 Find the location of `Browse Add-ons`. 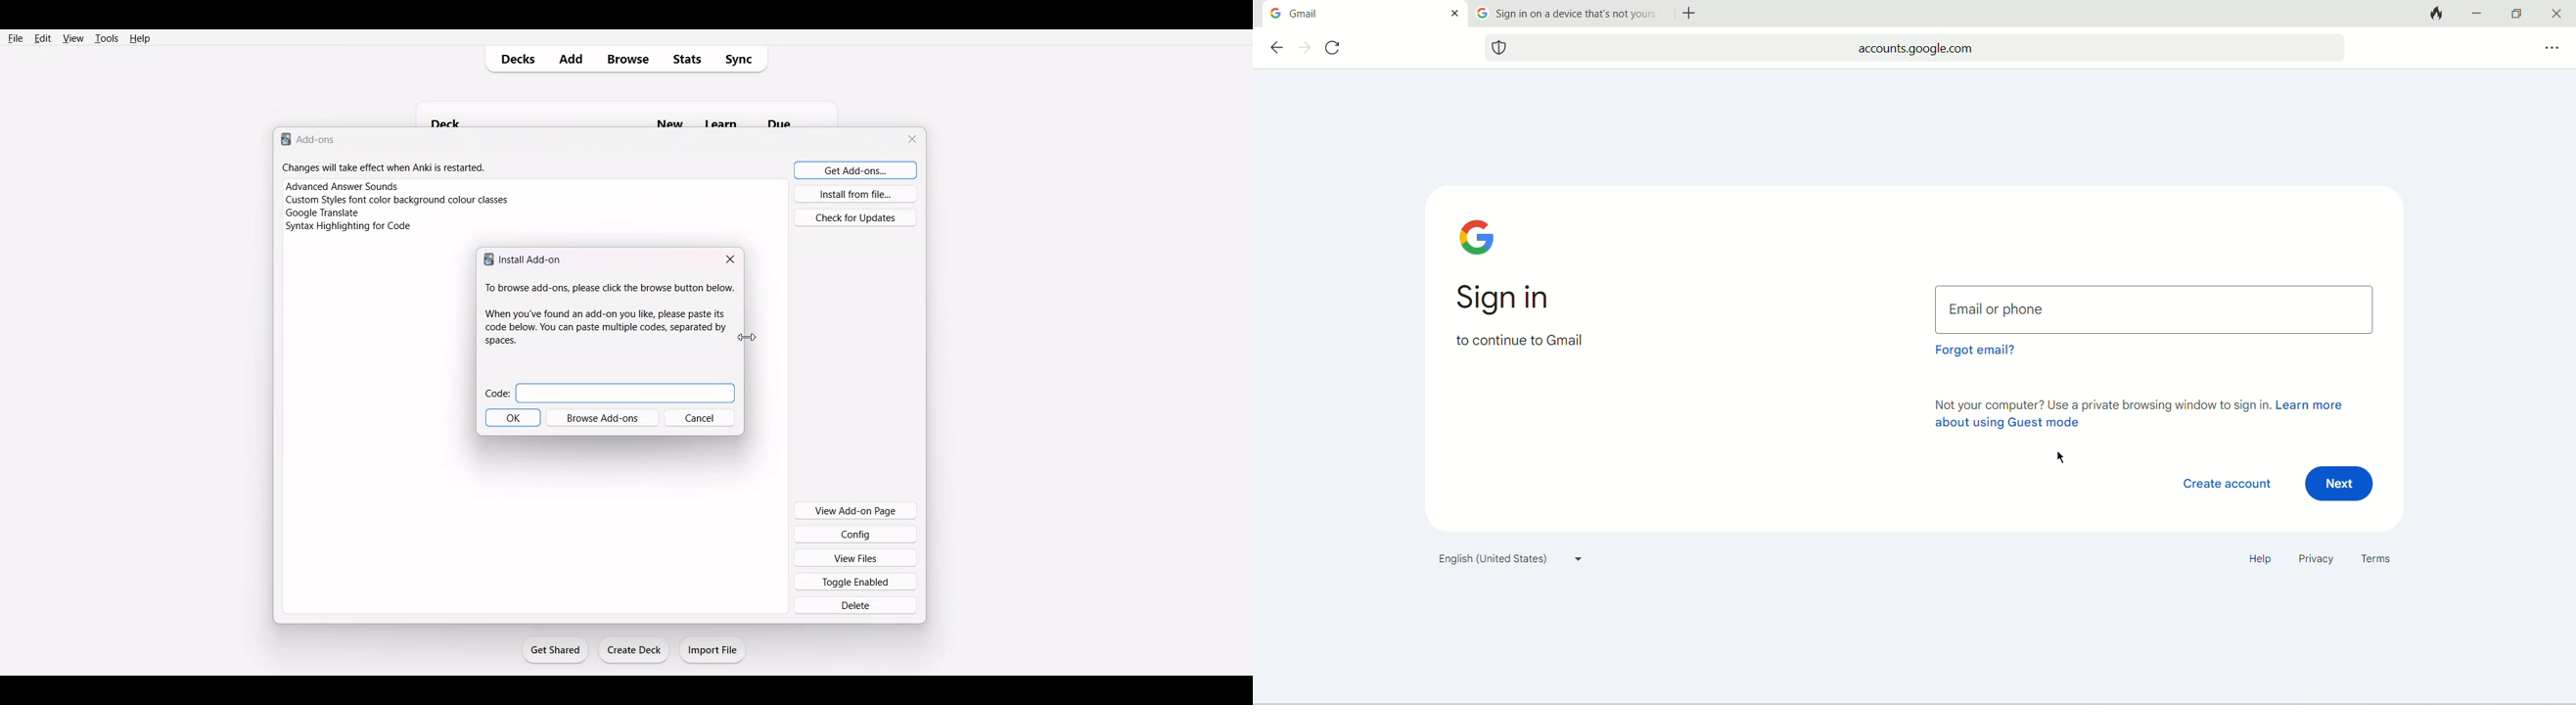

Browse Add-ons is located at coordinates (606, 419).